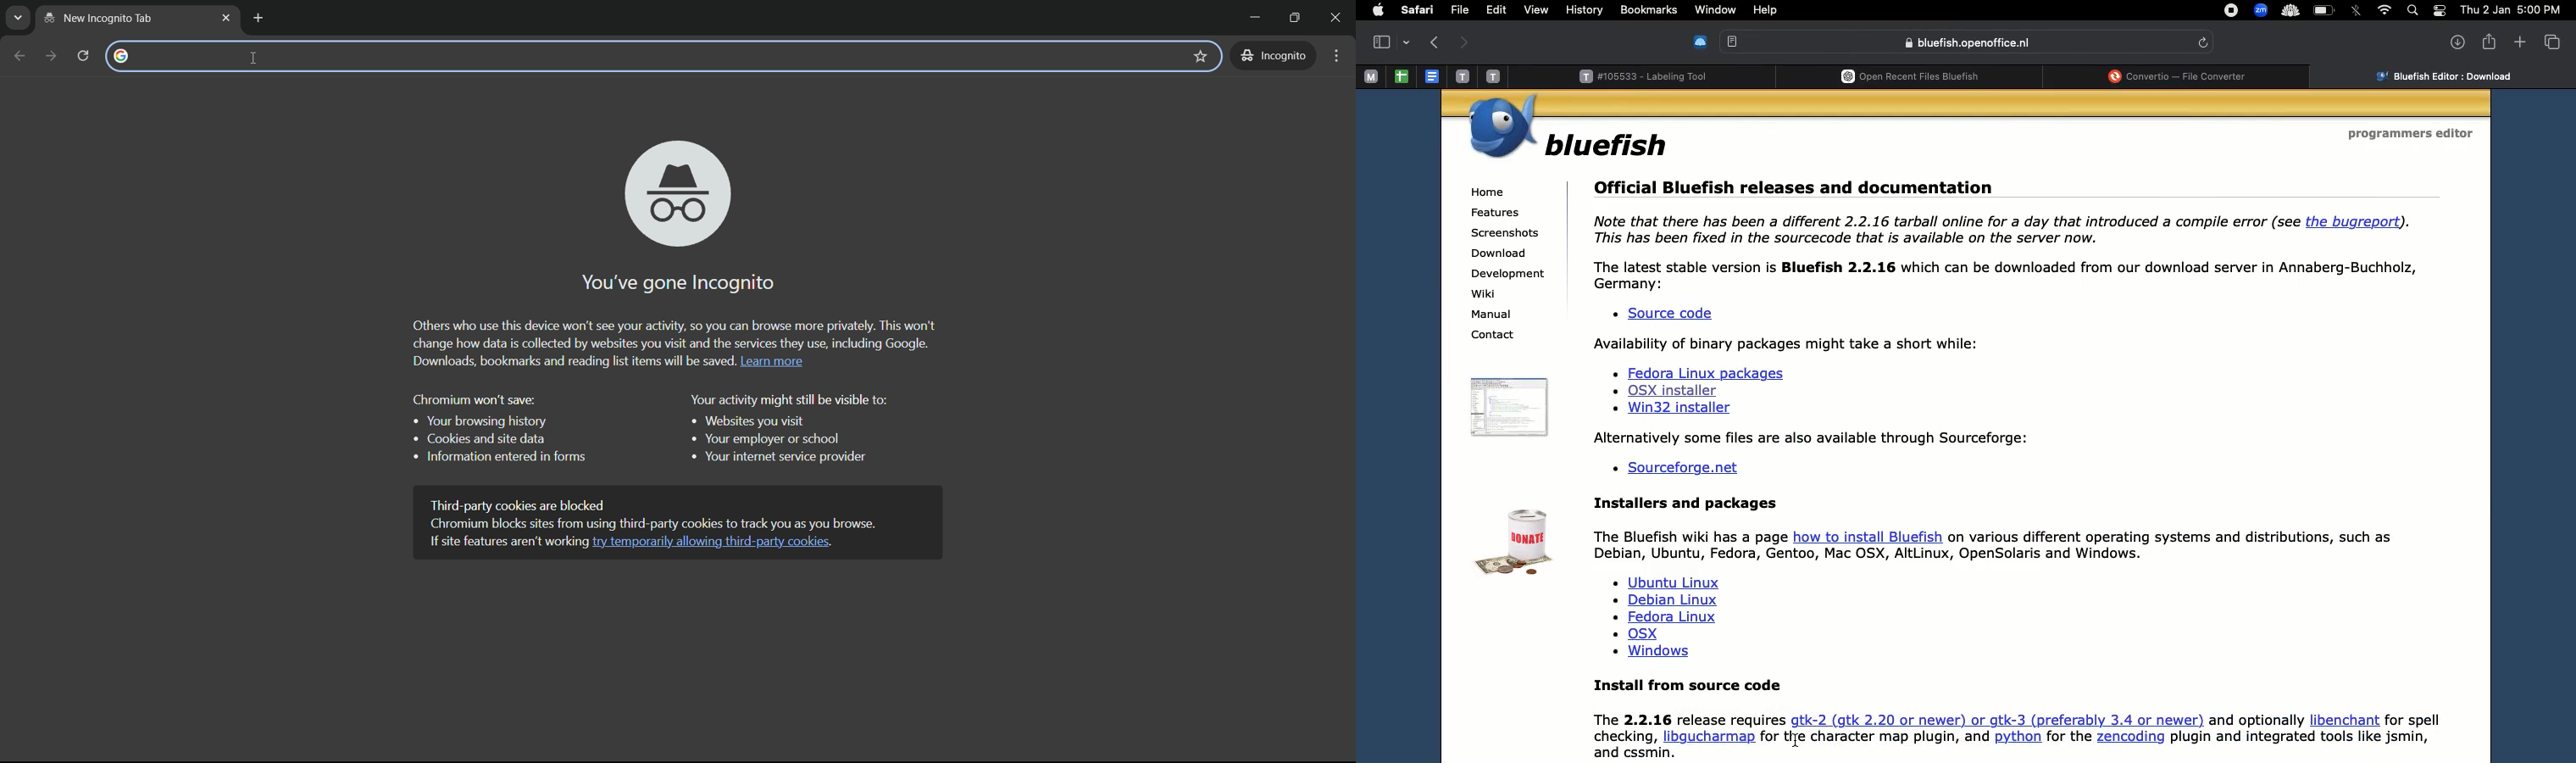 This screenshot has width=2576, height=784. Describe the element at coordinates (1499, 253) in the screenshot. I see `download` at that location.